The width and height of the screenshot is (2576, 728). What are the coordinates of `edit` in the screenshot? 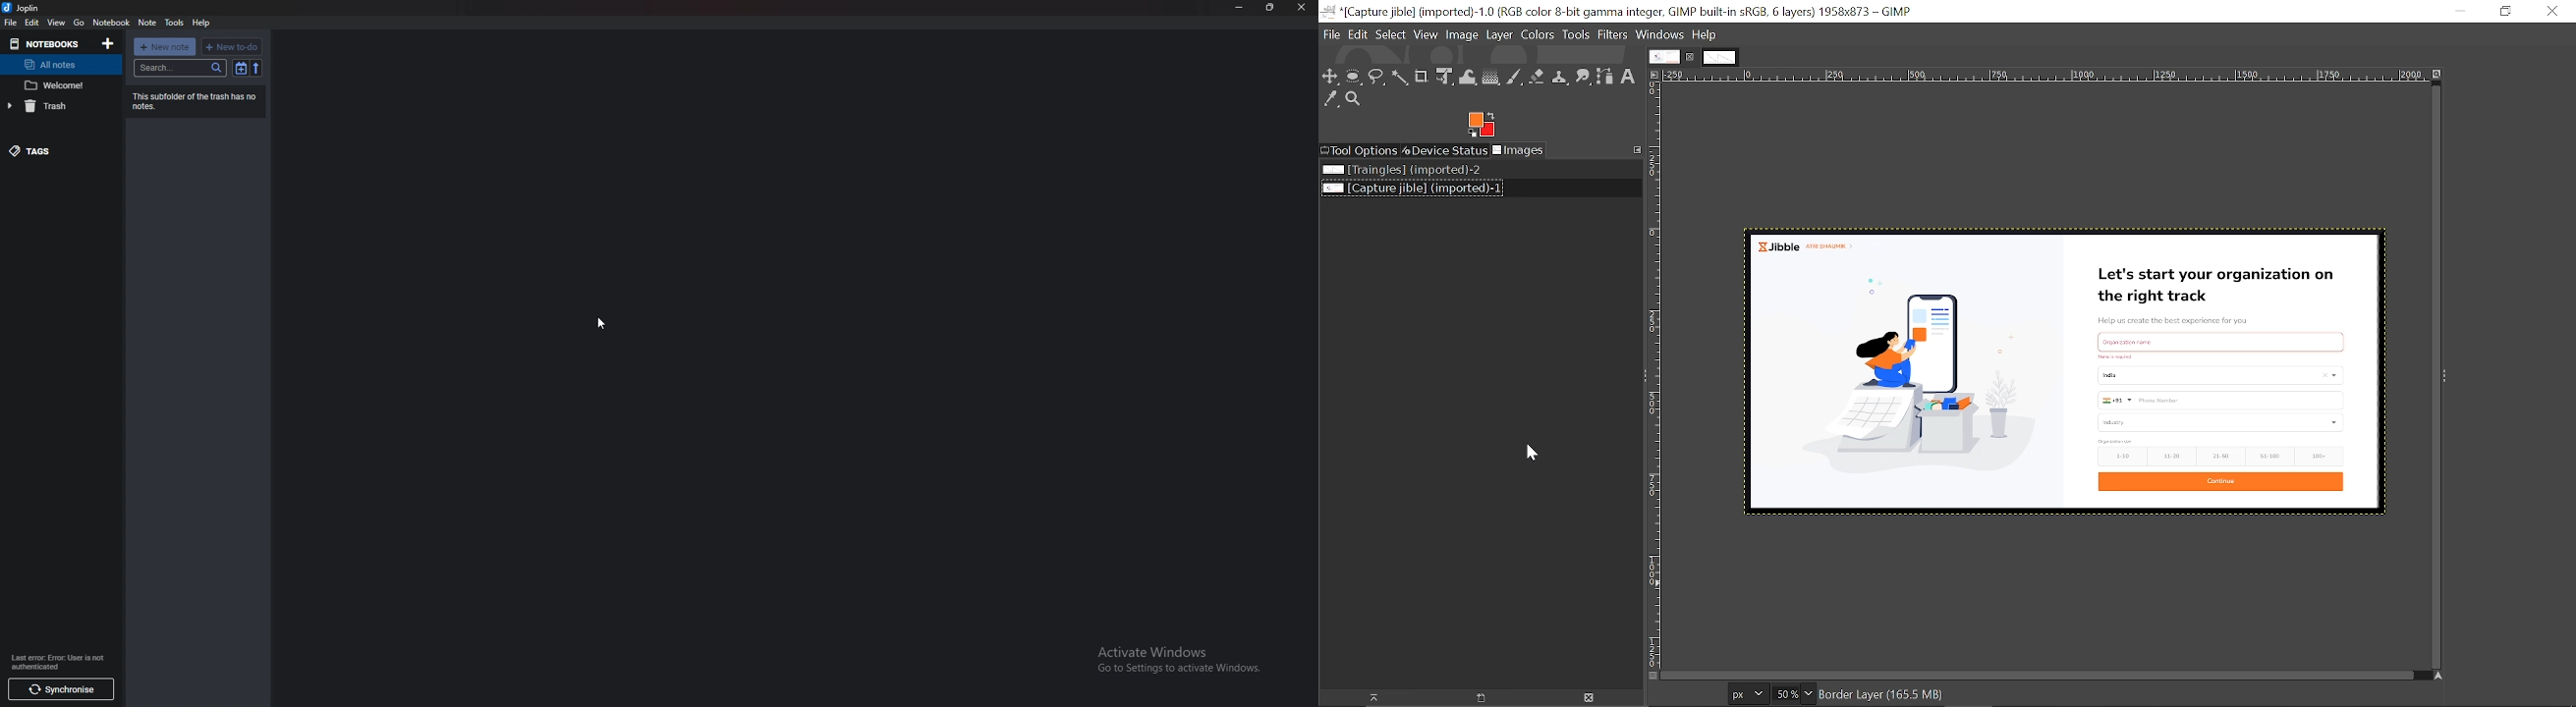 It's located at (32, 23).